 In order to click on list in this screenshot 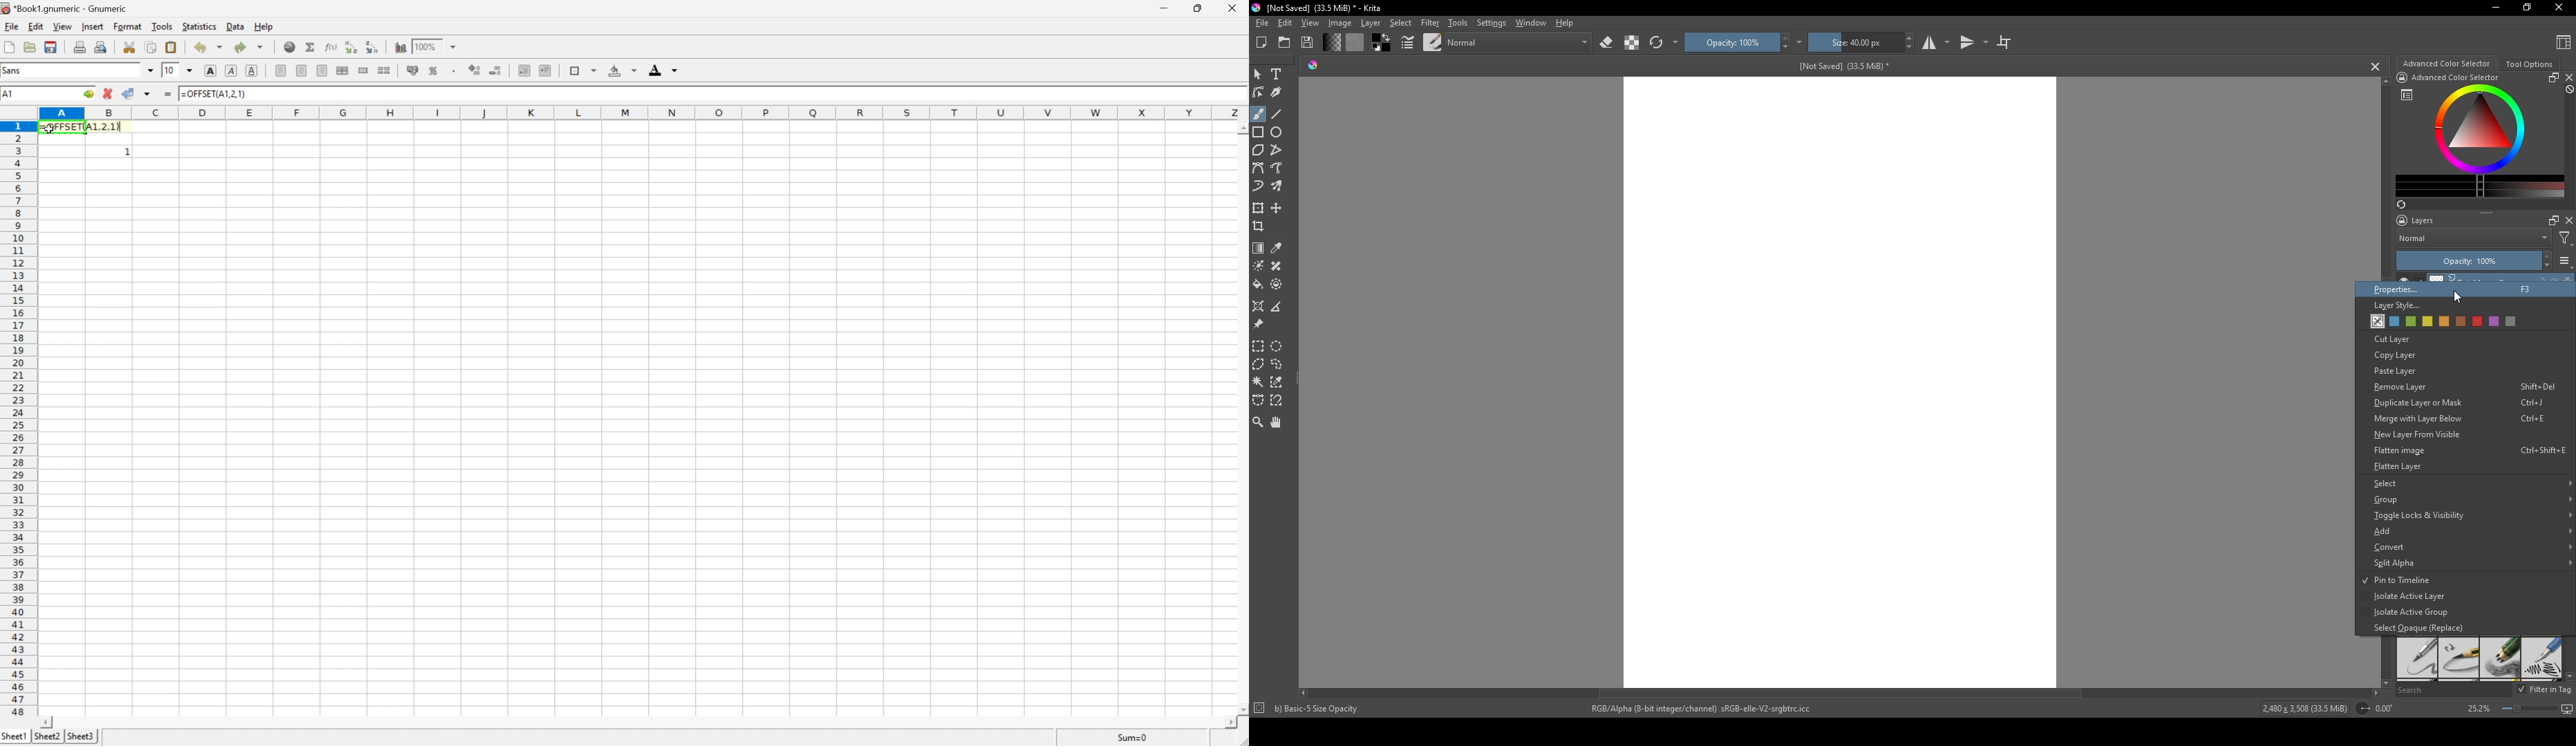, I will do `click(2407, 95)`.